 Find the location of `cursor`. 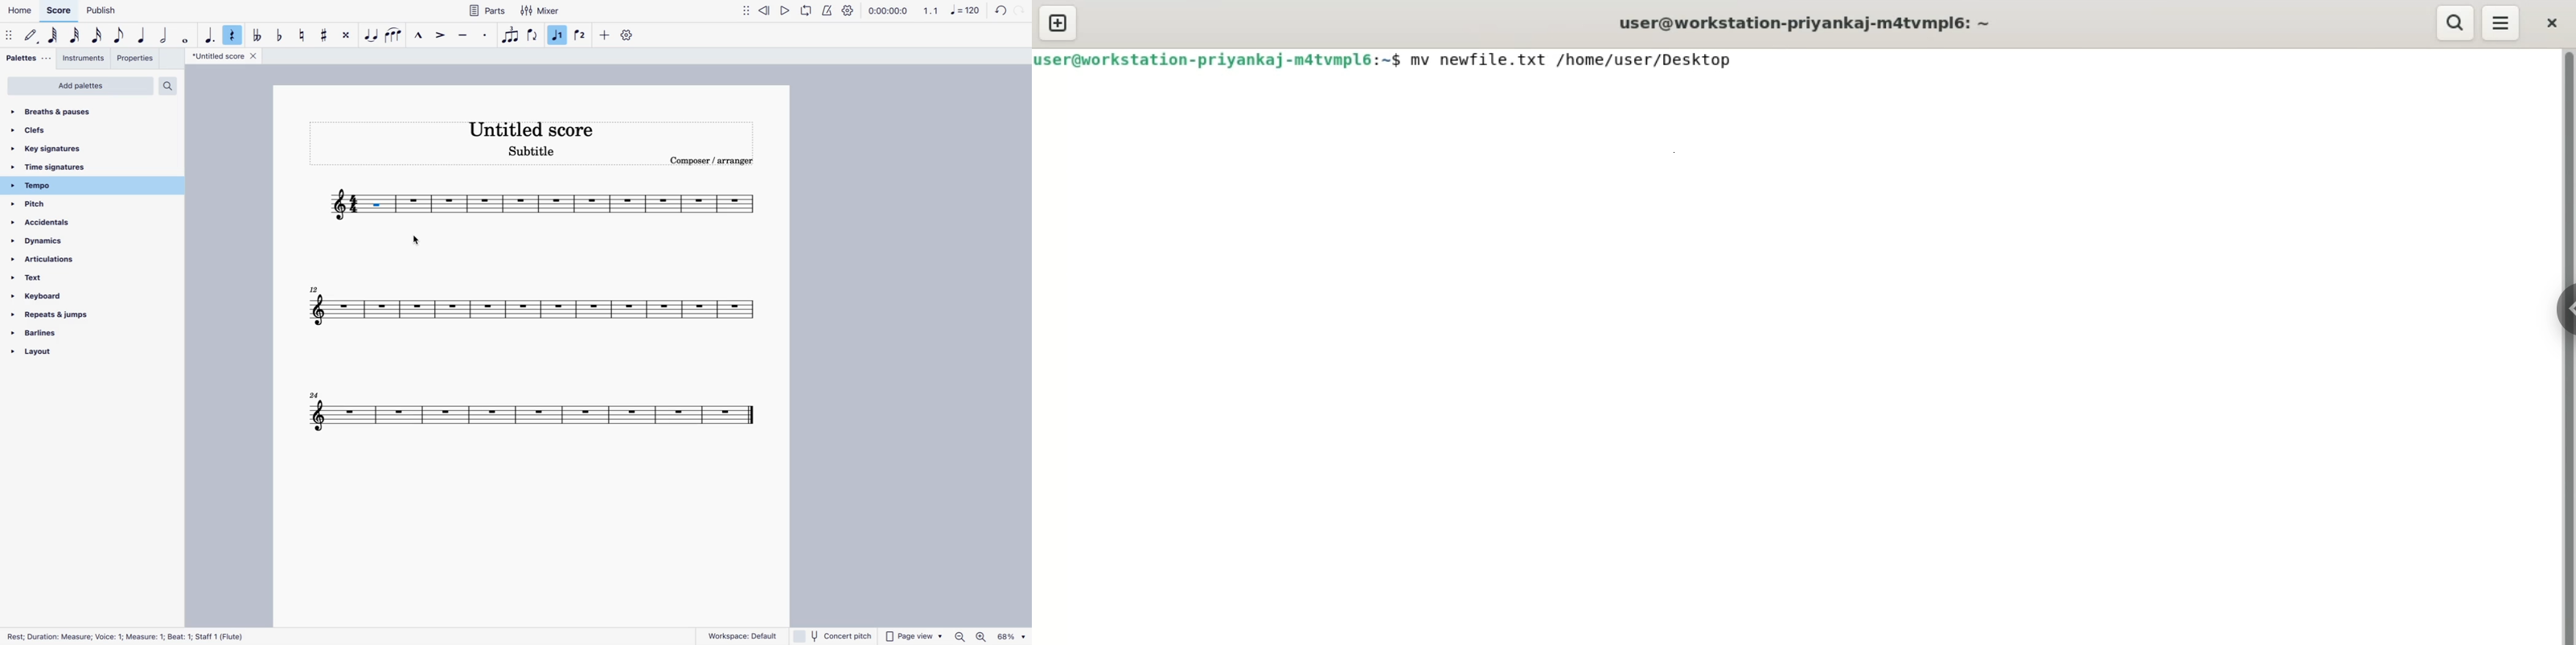

cursor is located at coordinates (415, 241).